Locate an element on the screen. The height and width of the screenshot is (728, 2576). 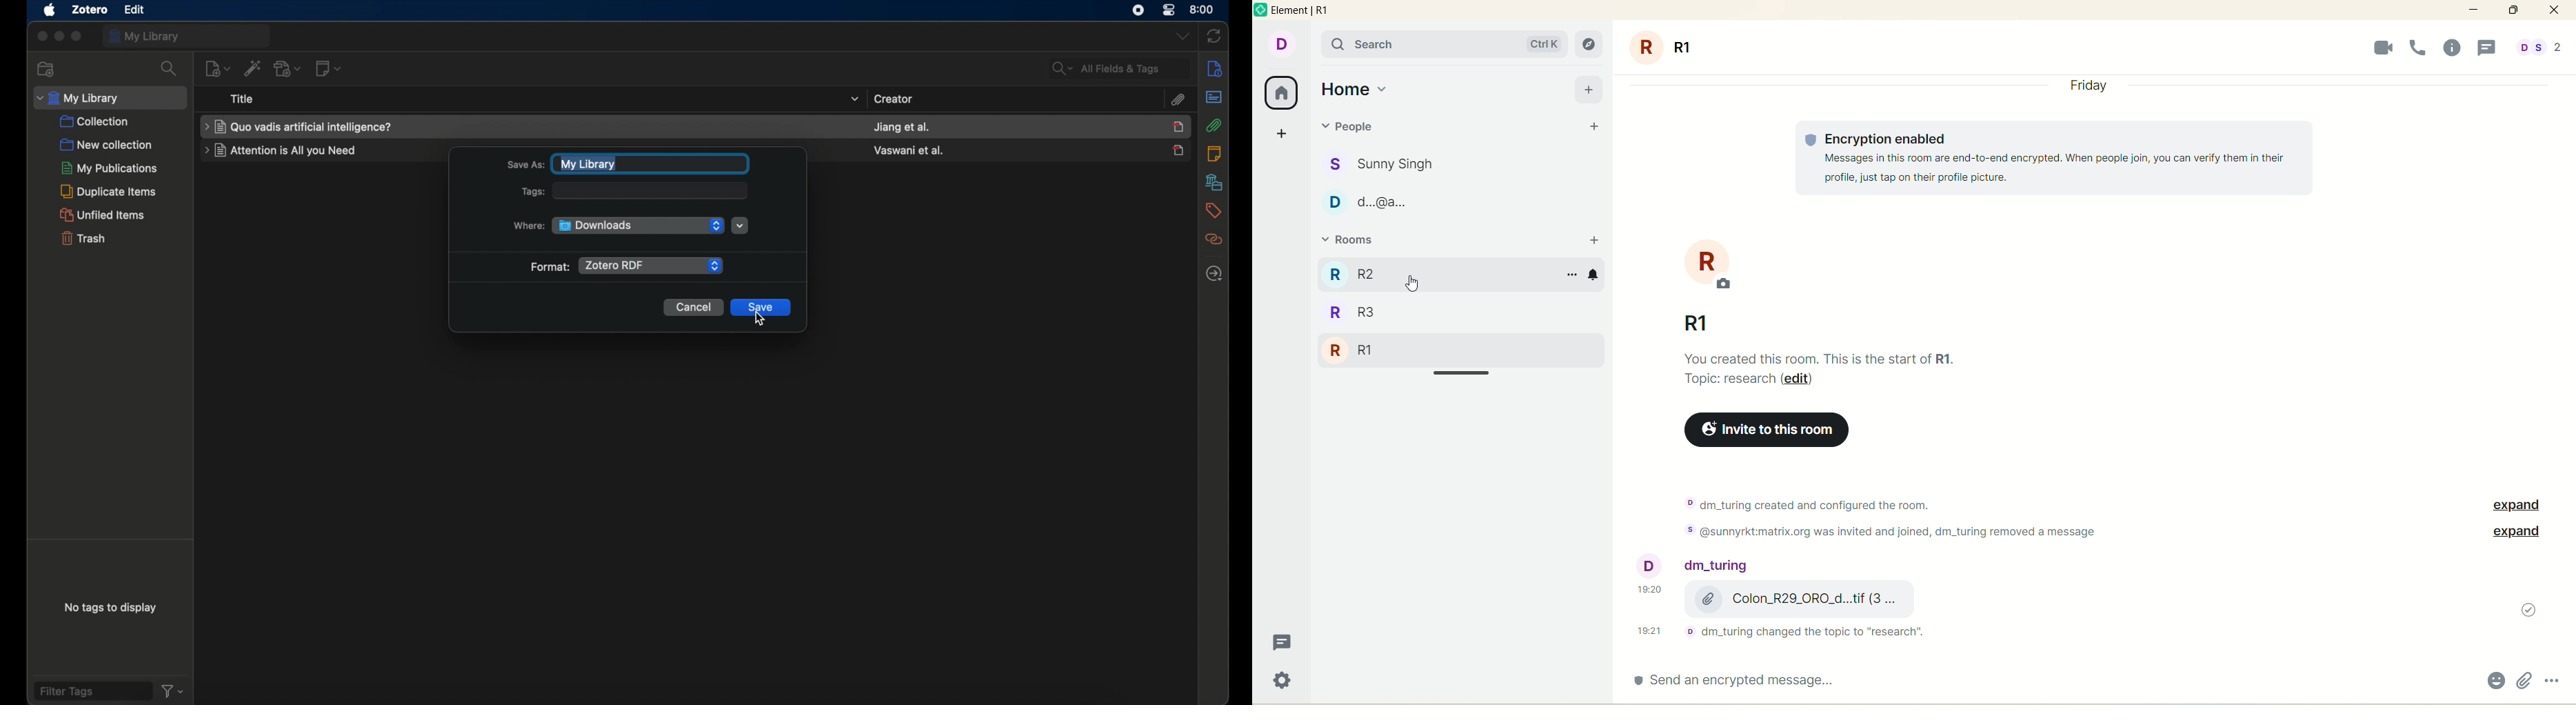
start chat is located at coordinates (1592, 128).